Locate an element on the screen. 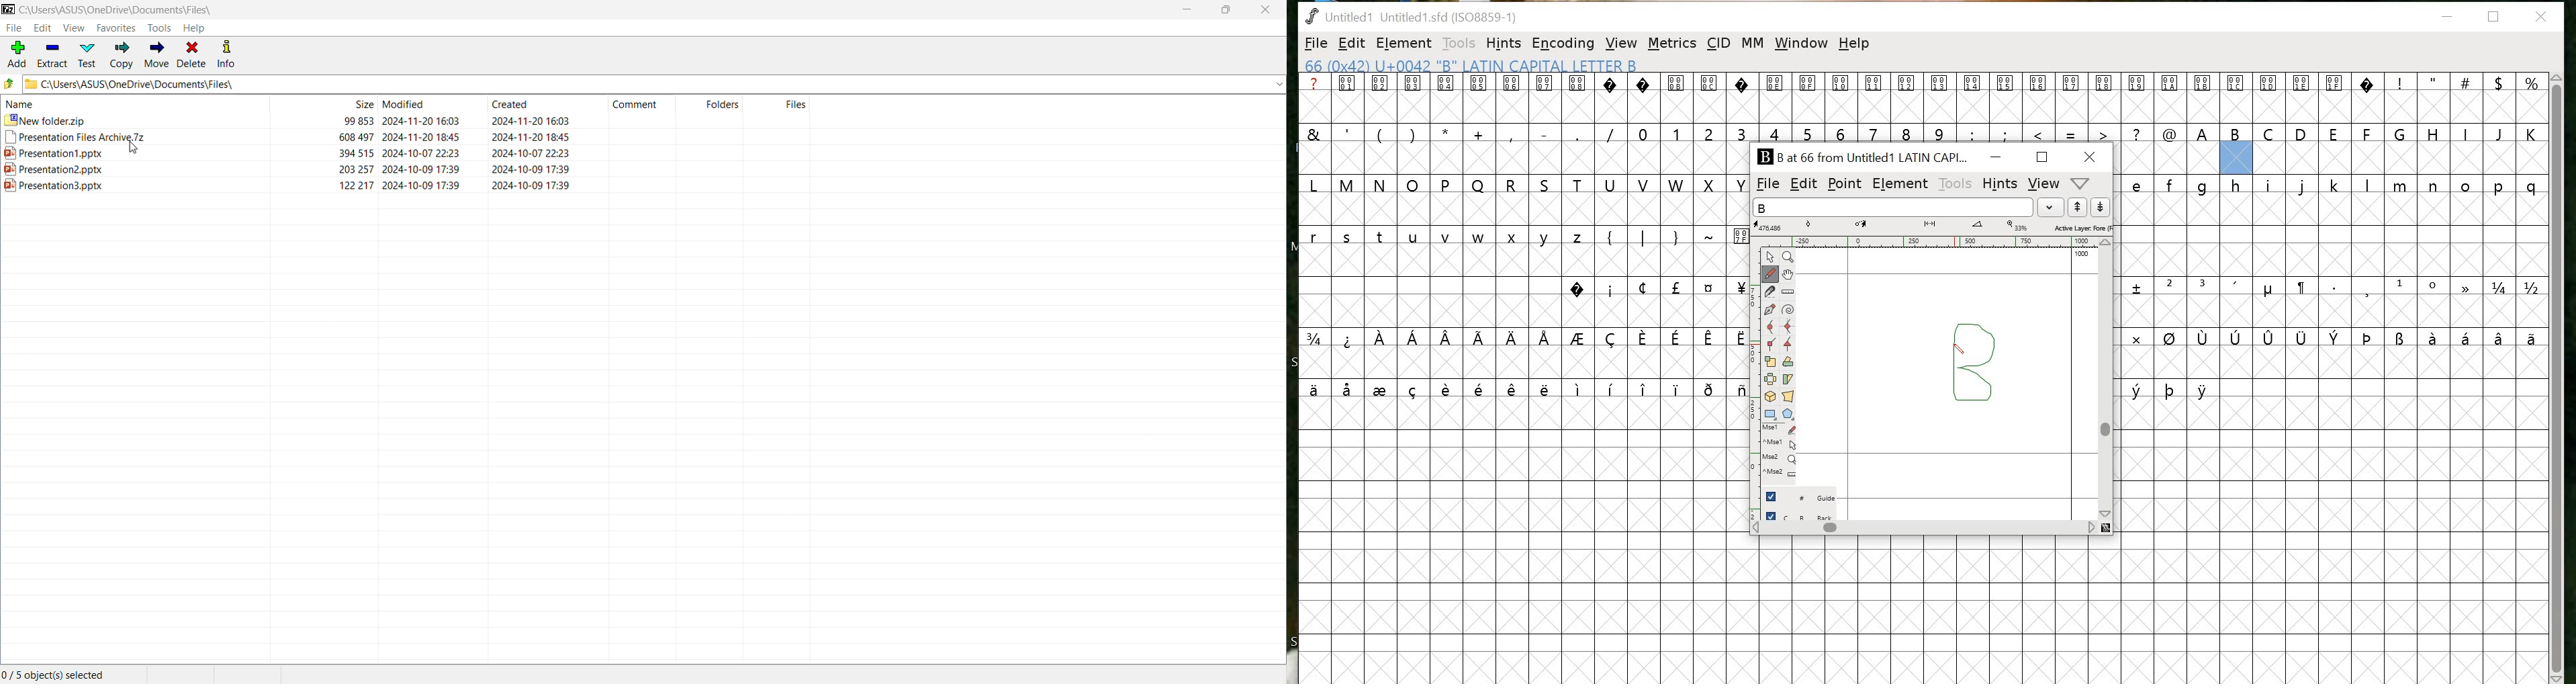 The image size is (2576, 700). Copy is located at coordinates (120, 55).